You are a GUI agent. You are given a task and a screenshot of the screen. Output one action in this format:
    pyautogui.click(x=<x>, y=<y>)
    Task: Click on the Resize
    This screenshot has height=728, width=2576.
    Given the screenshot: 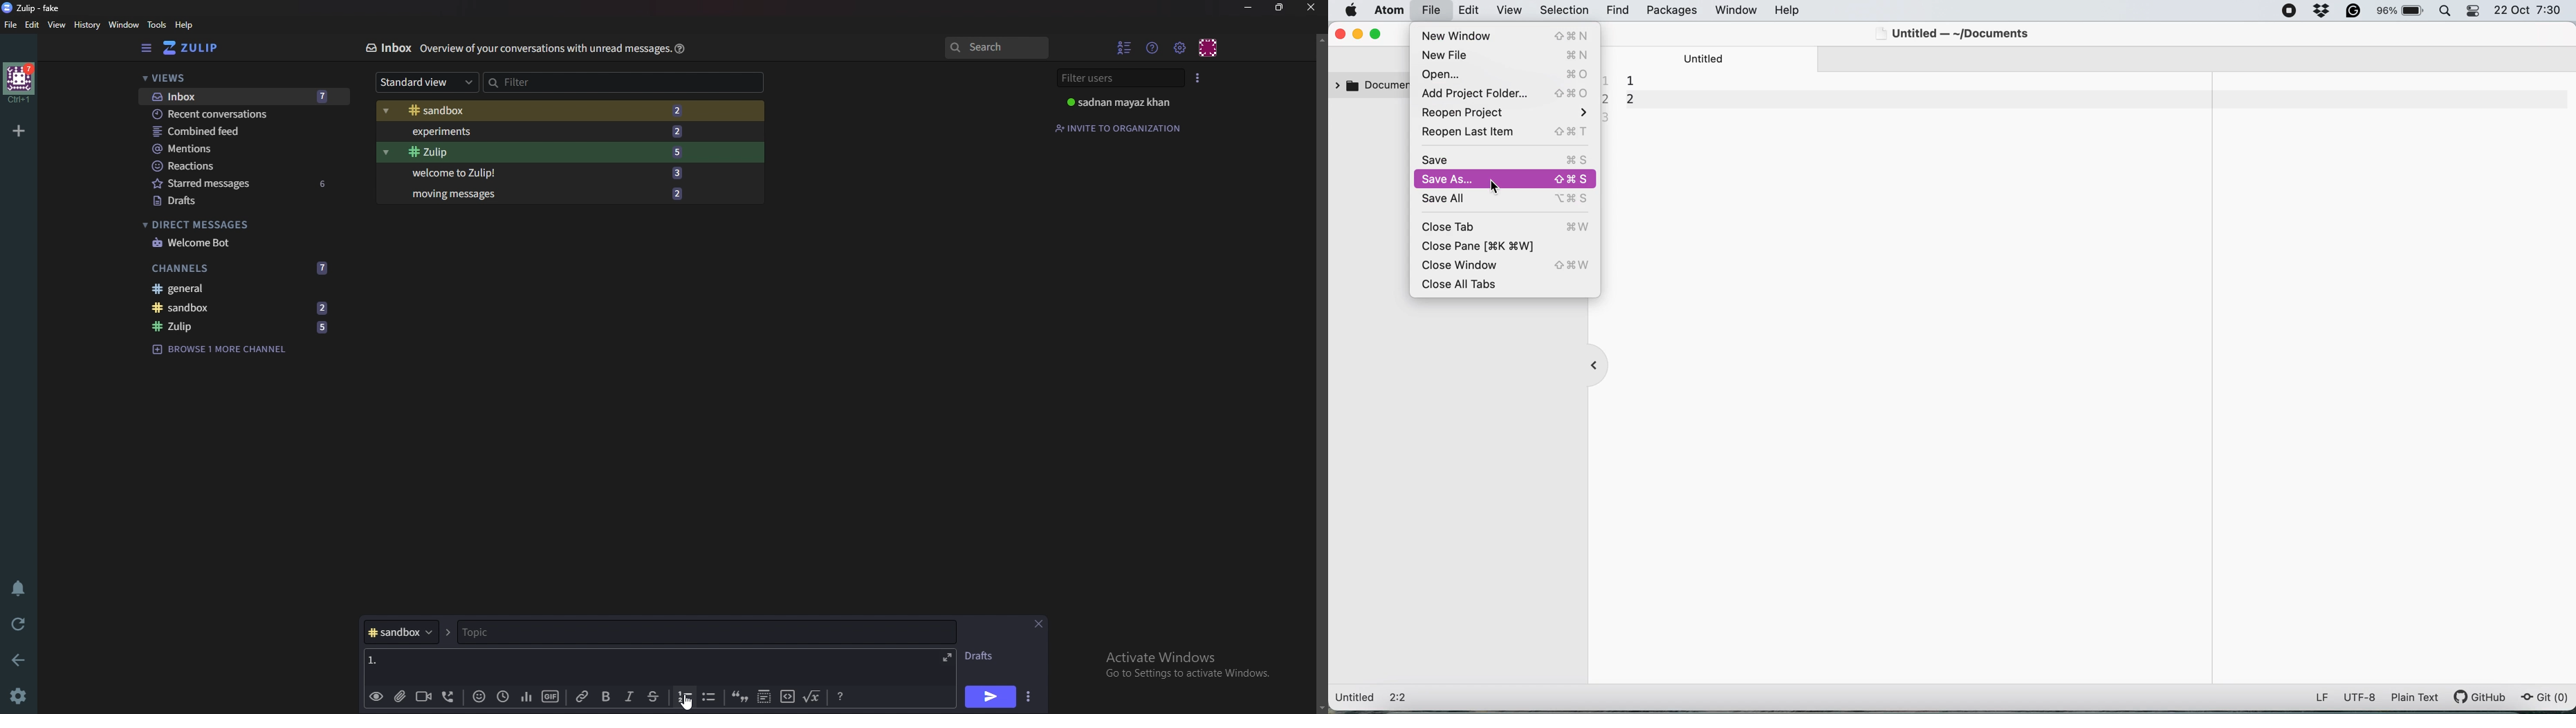 What is the action you would take?
    pyautogui.click(x=1280, y=8)
    